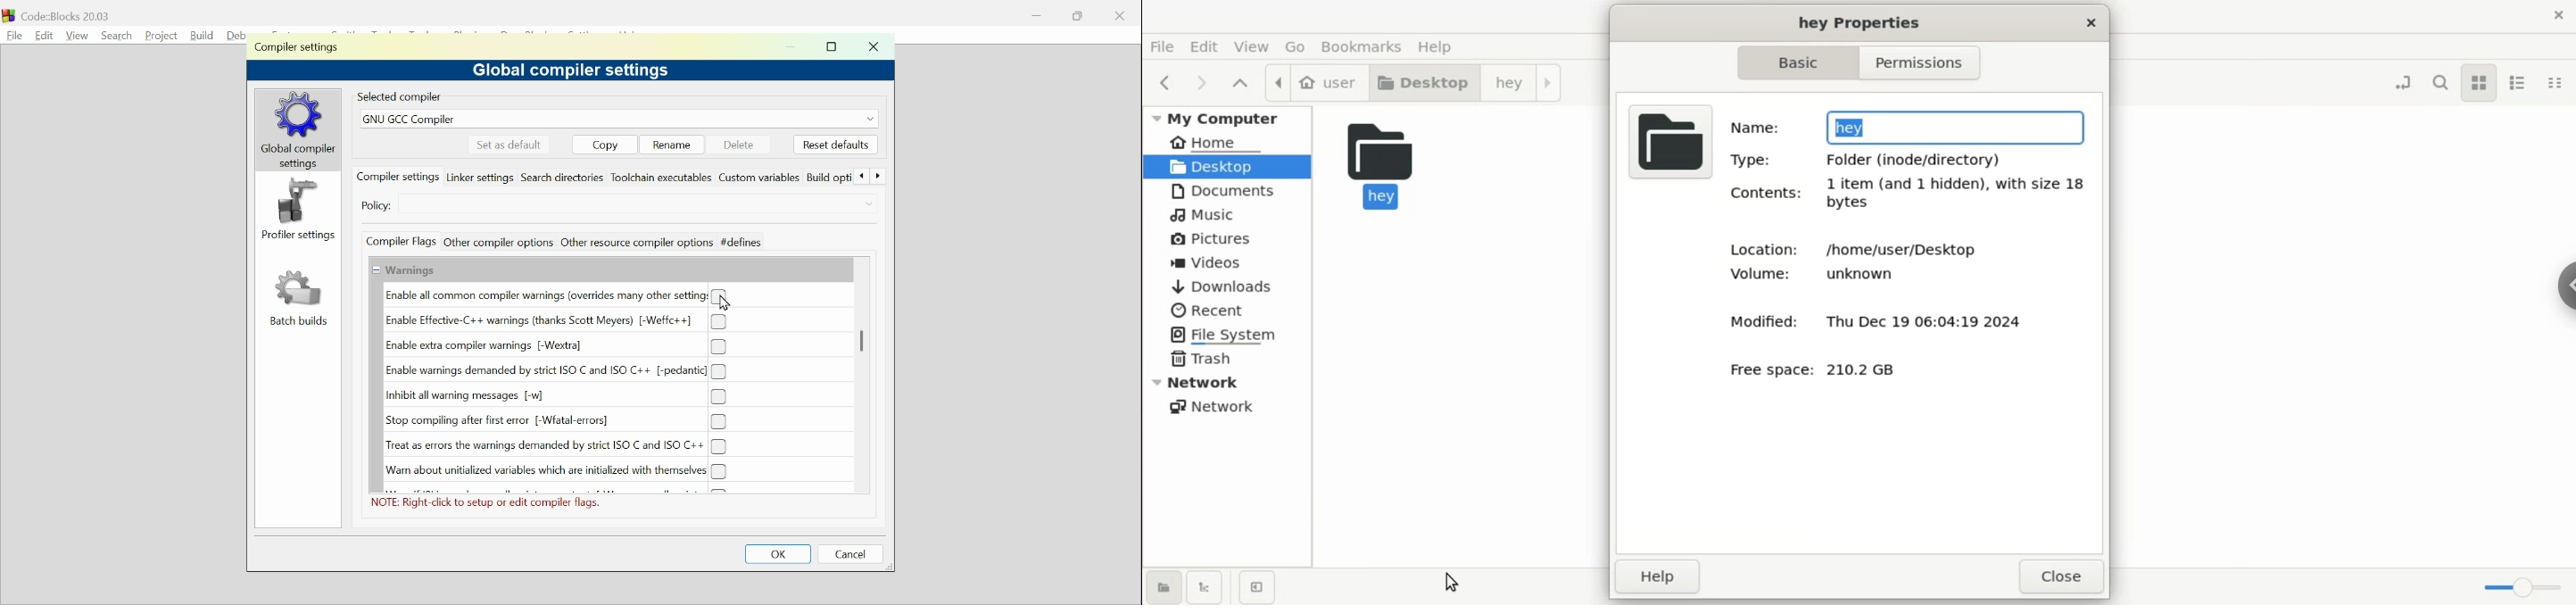 The image size is (2576, 616). What do you see at coordinates (497, 242) in the screenshot?
I see `Other compiler actions` at bounding box center [497, 242].